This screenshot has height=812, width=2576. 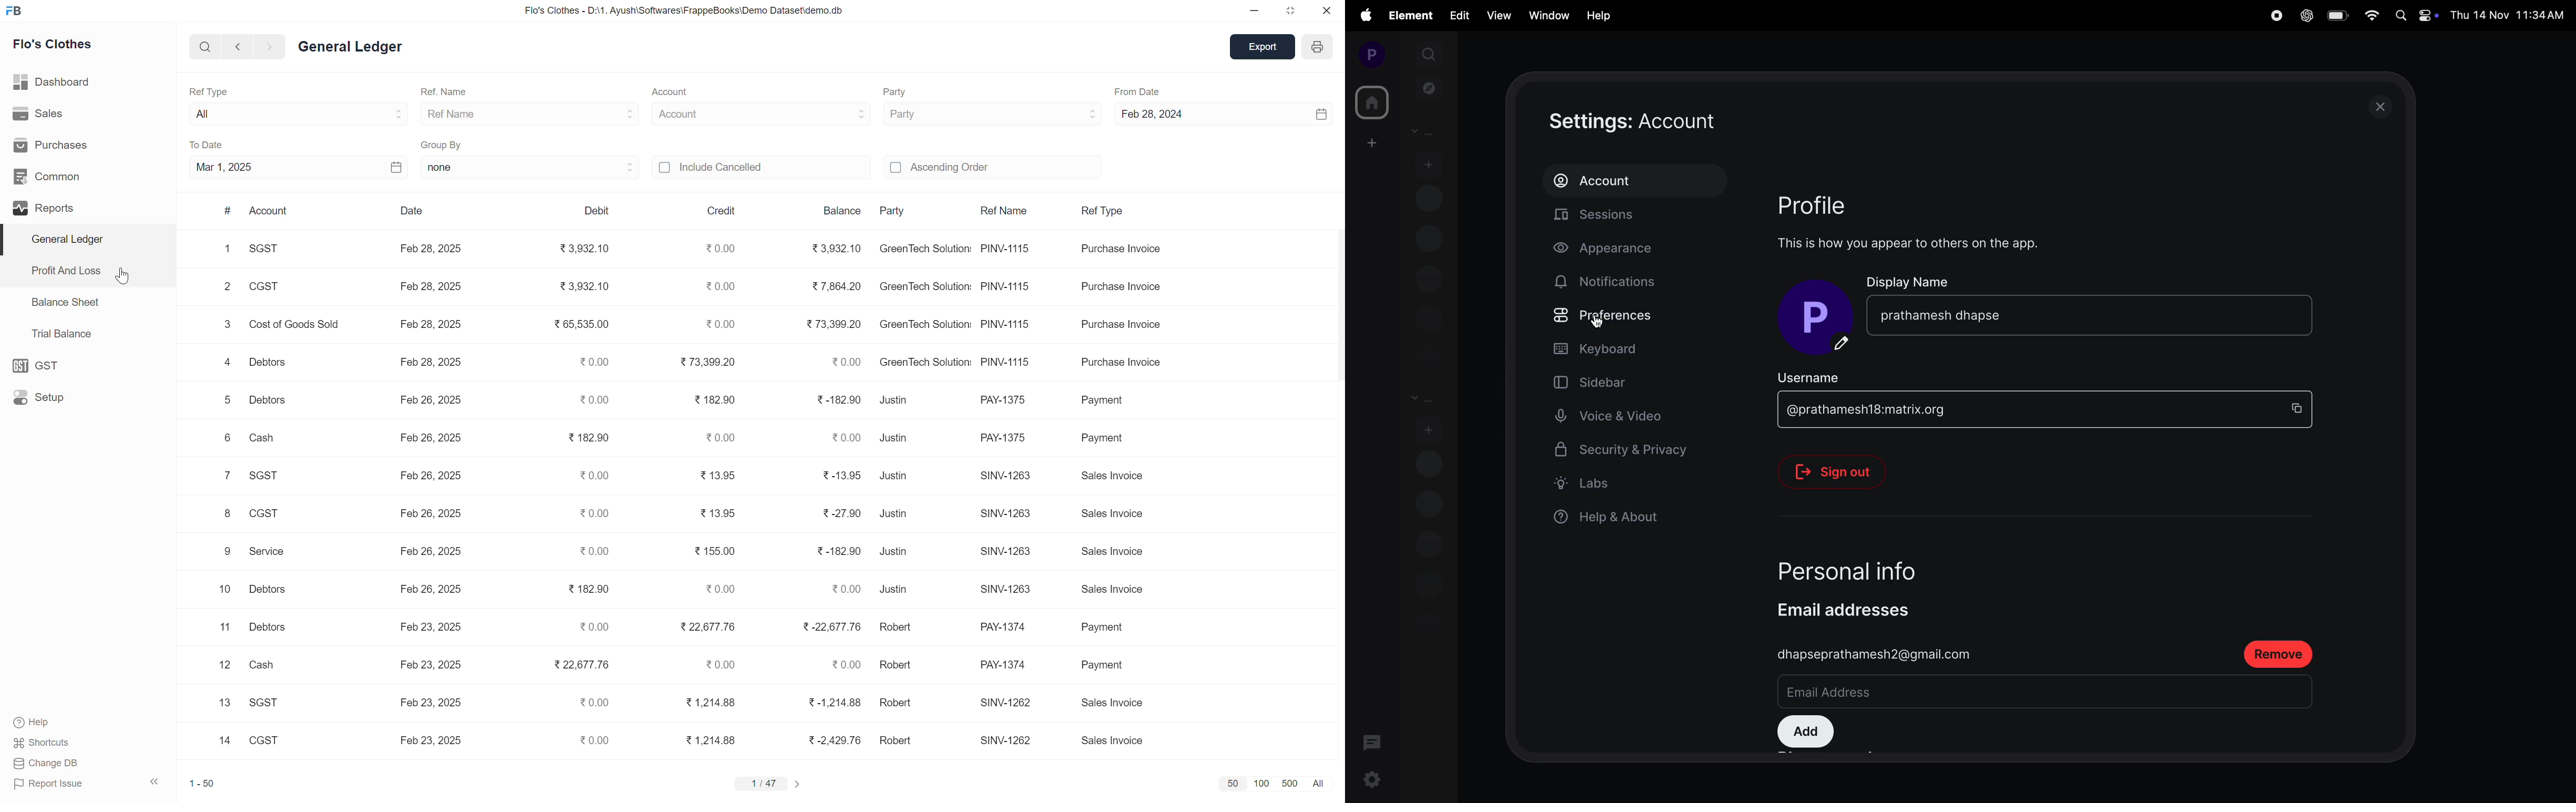 I want to click on Justin, so click(x=894, y=514).